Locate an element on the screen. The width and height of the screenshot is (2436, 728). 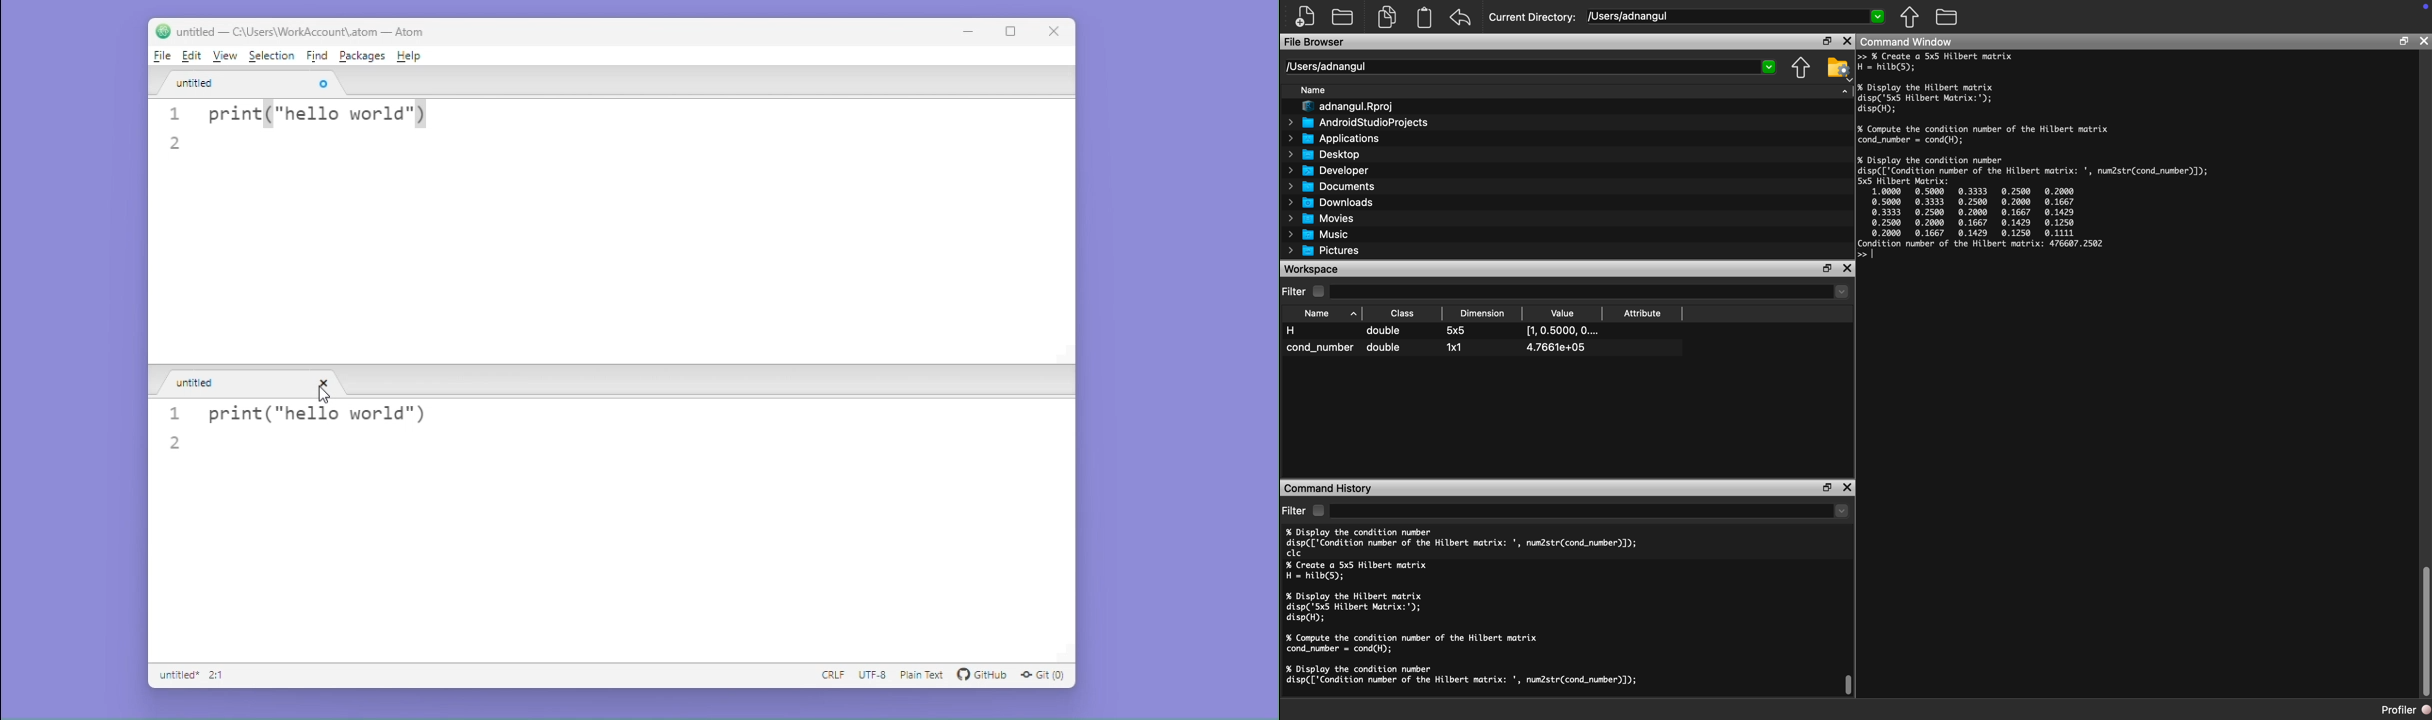
plain text is located at coordinates (926, 677).